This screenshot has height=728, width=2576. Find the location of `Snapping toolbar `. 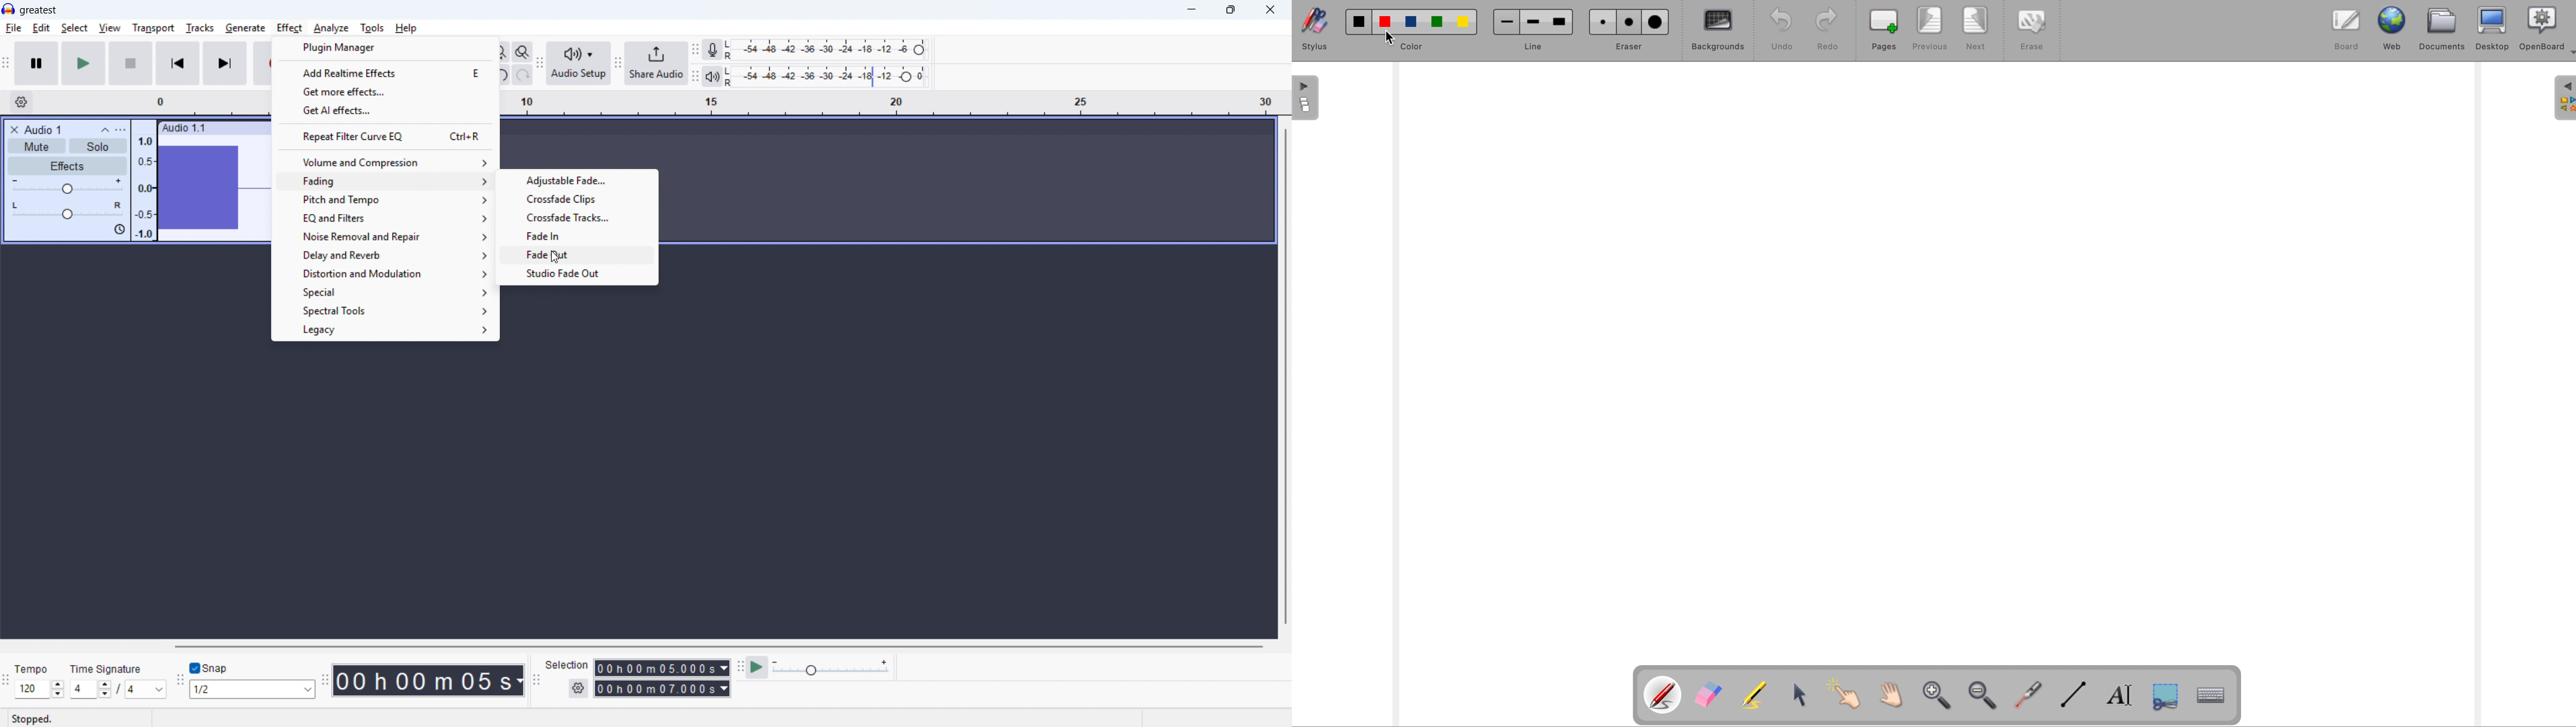

Snapping toolbar  is located at coordinates (181, 683).